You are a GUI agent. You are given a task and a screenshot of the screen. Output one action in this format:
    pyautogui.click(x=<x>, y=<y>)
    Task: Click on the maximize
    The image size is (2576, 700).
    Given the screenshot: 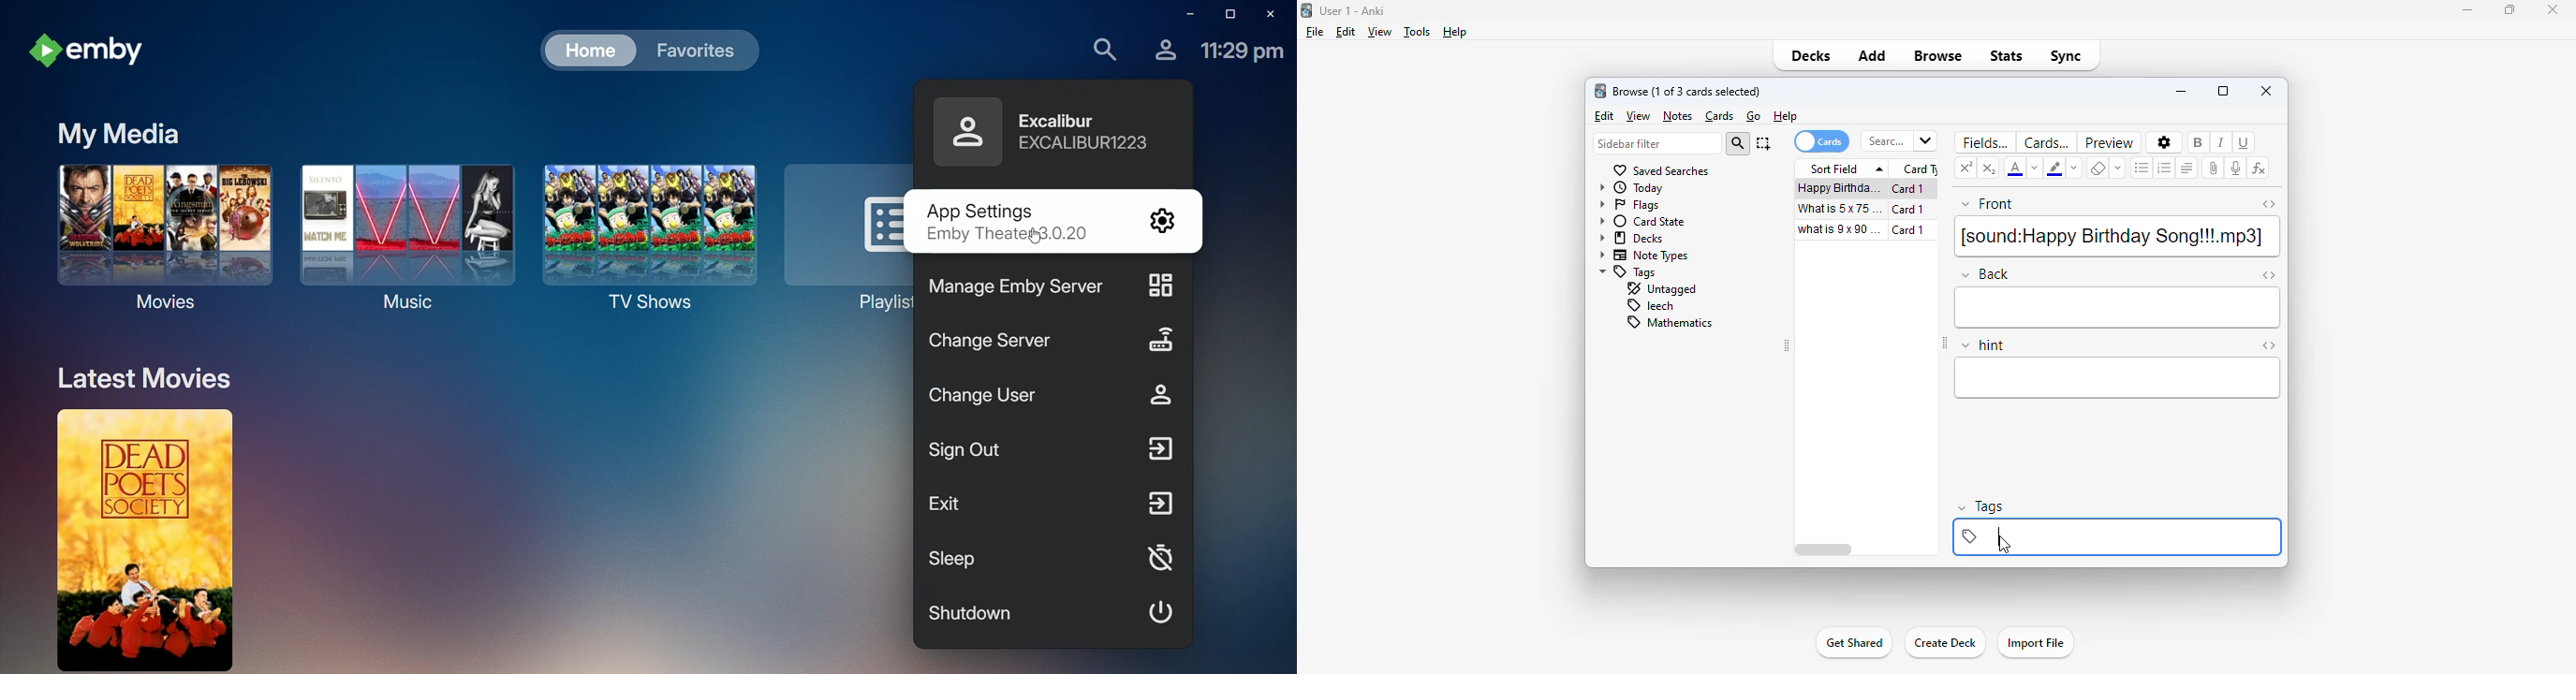 What is the action you would take?
    pyautogui.click(x=2224, y=91)
    